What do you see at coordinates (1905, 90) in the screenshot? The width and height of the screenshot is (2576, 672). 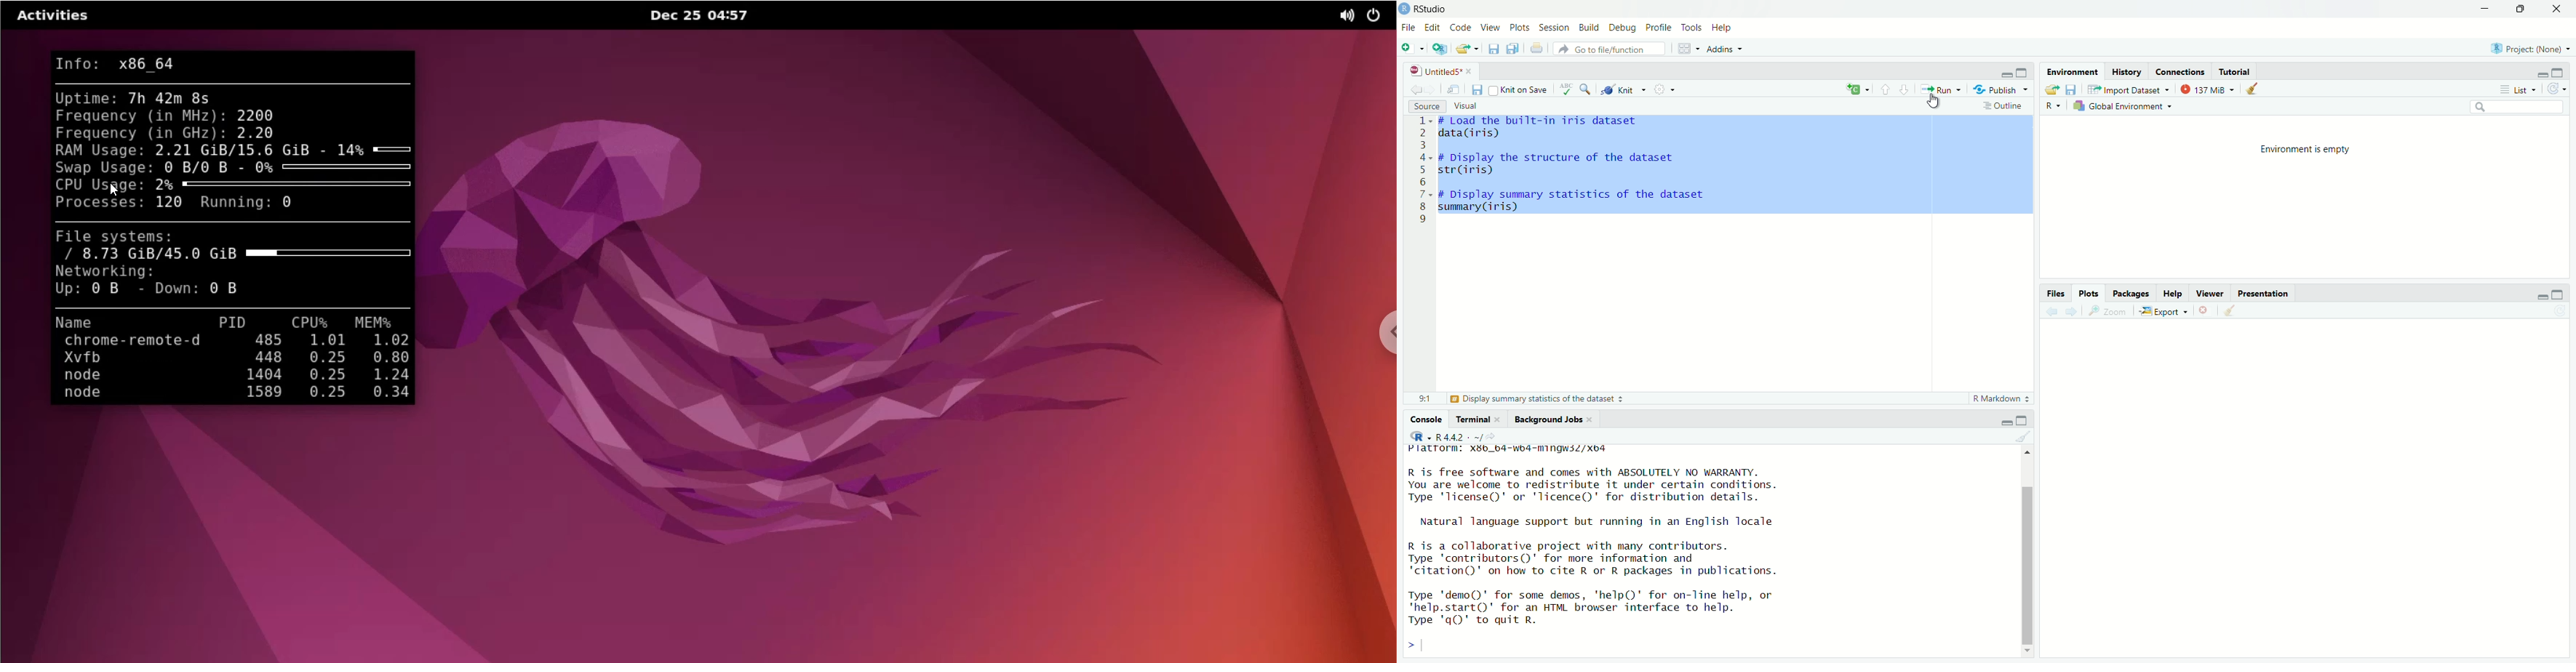 I see `Go to next section` at bounding box center [1905, 90].